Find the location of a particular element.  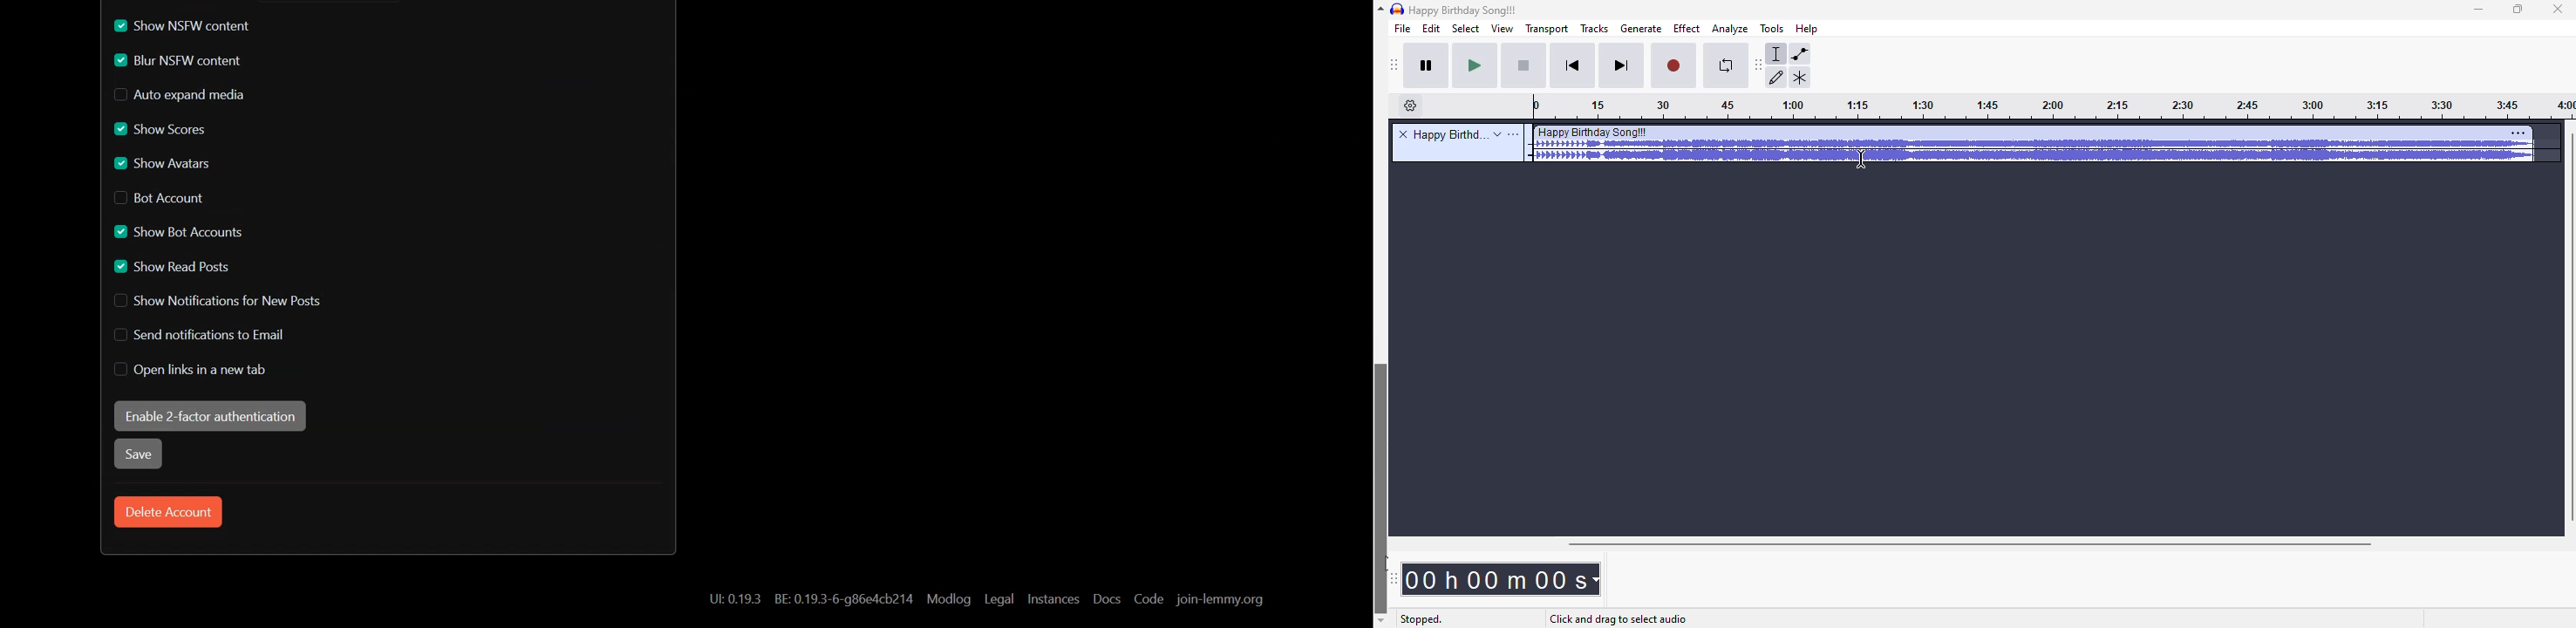

generate is located at coordinates (1641, 29).